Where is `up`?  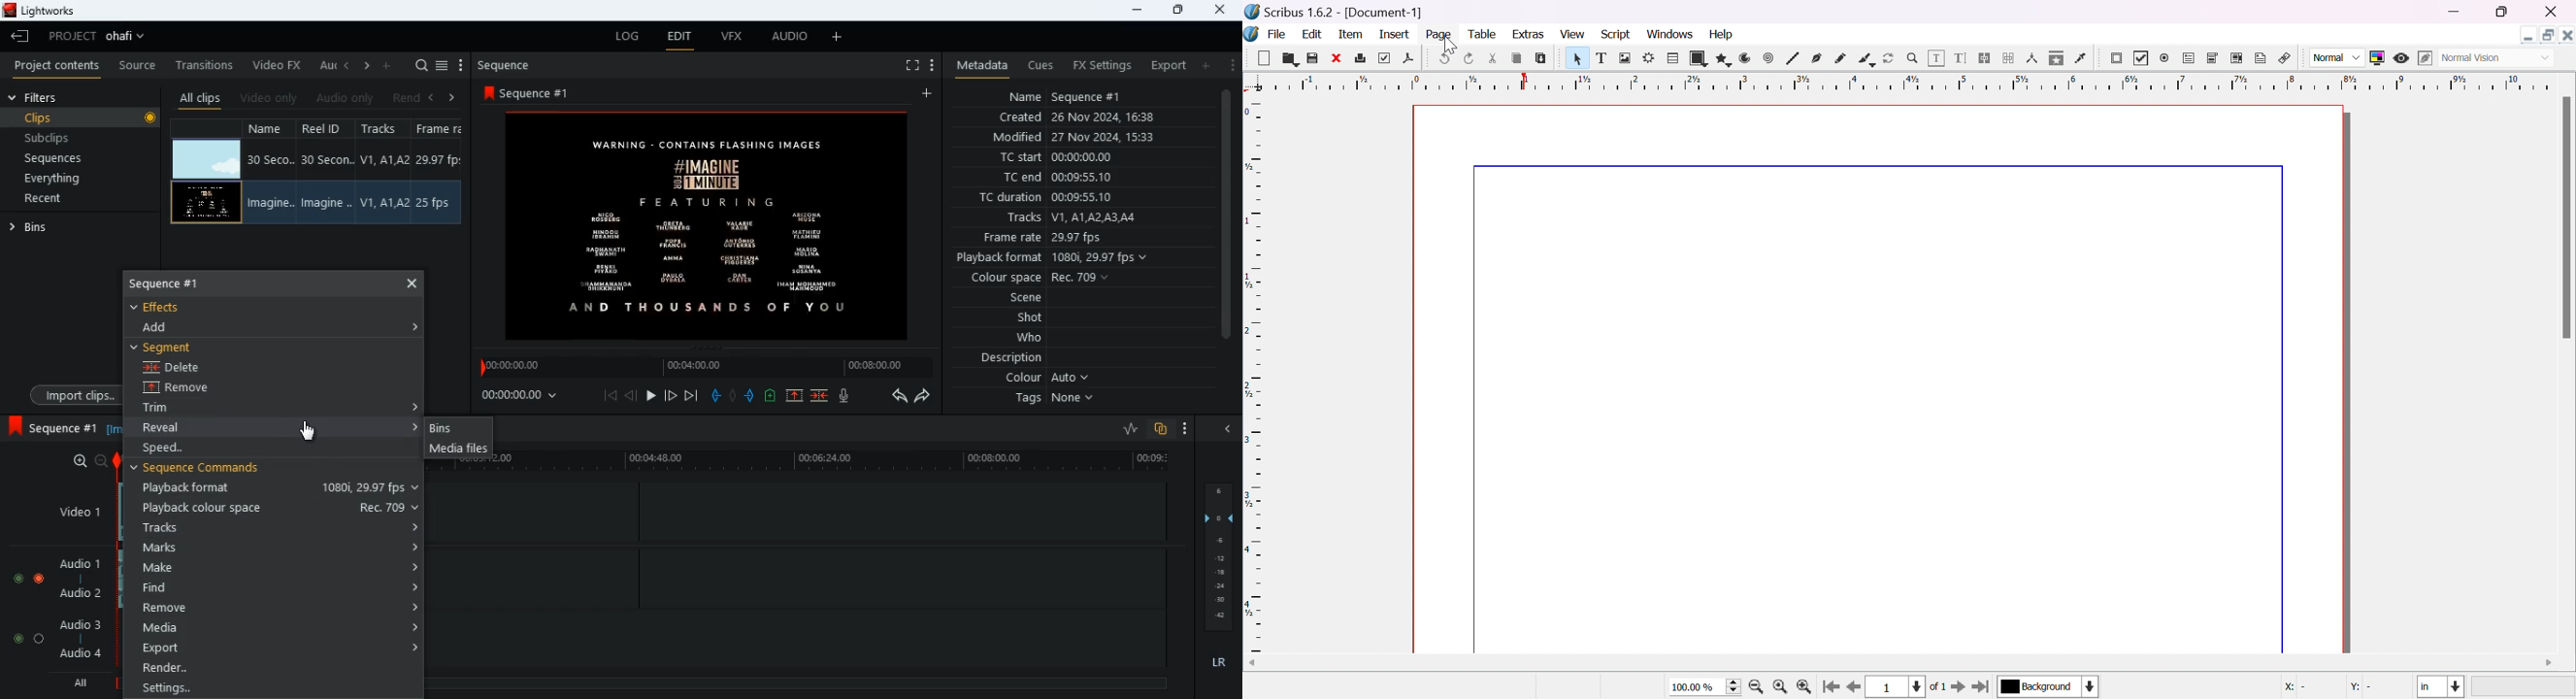 up is located at coordinates (793, 396).